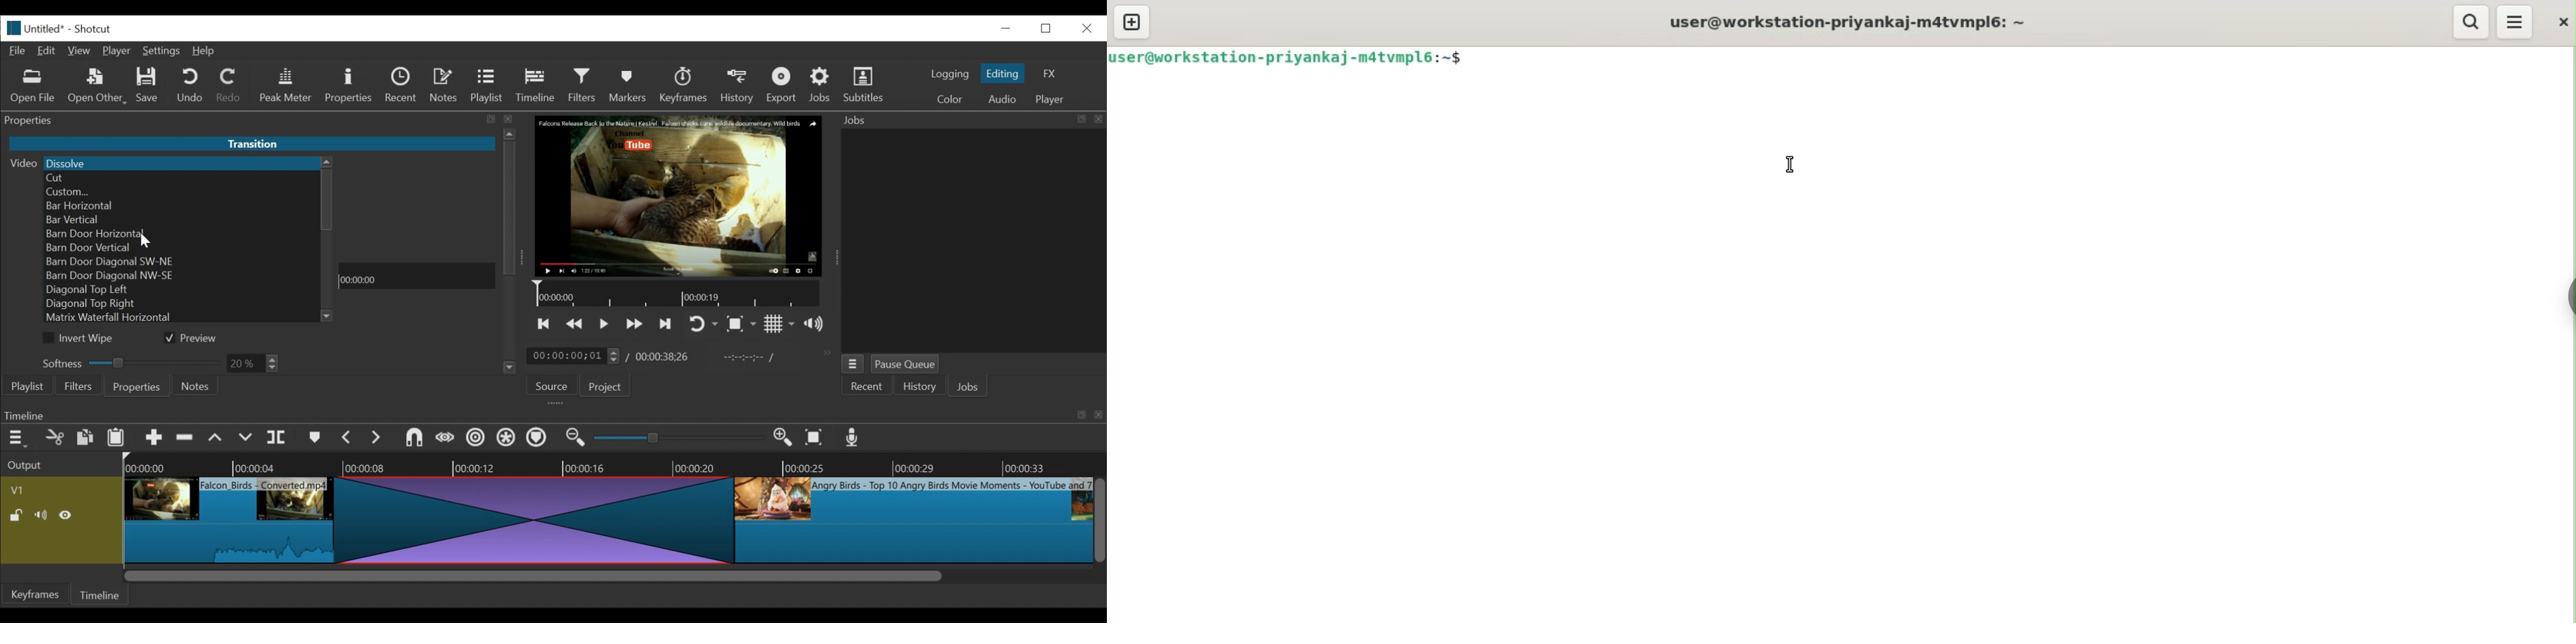 The height and width of the screenshot is (644, 2576). What do you see at coordinates (288, 85) in the screenshot?
I see `Peak Meter` at bounding box center [288, 85].